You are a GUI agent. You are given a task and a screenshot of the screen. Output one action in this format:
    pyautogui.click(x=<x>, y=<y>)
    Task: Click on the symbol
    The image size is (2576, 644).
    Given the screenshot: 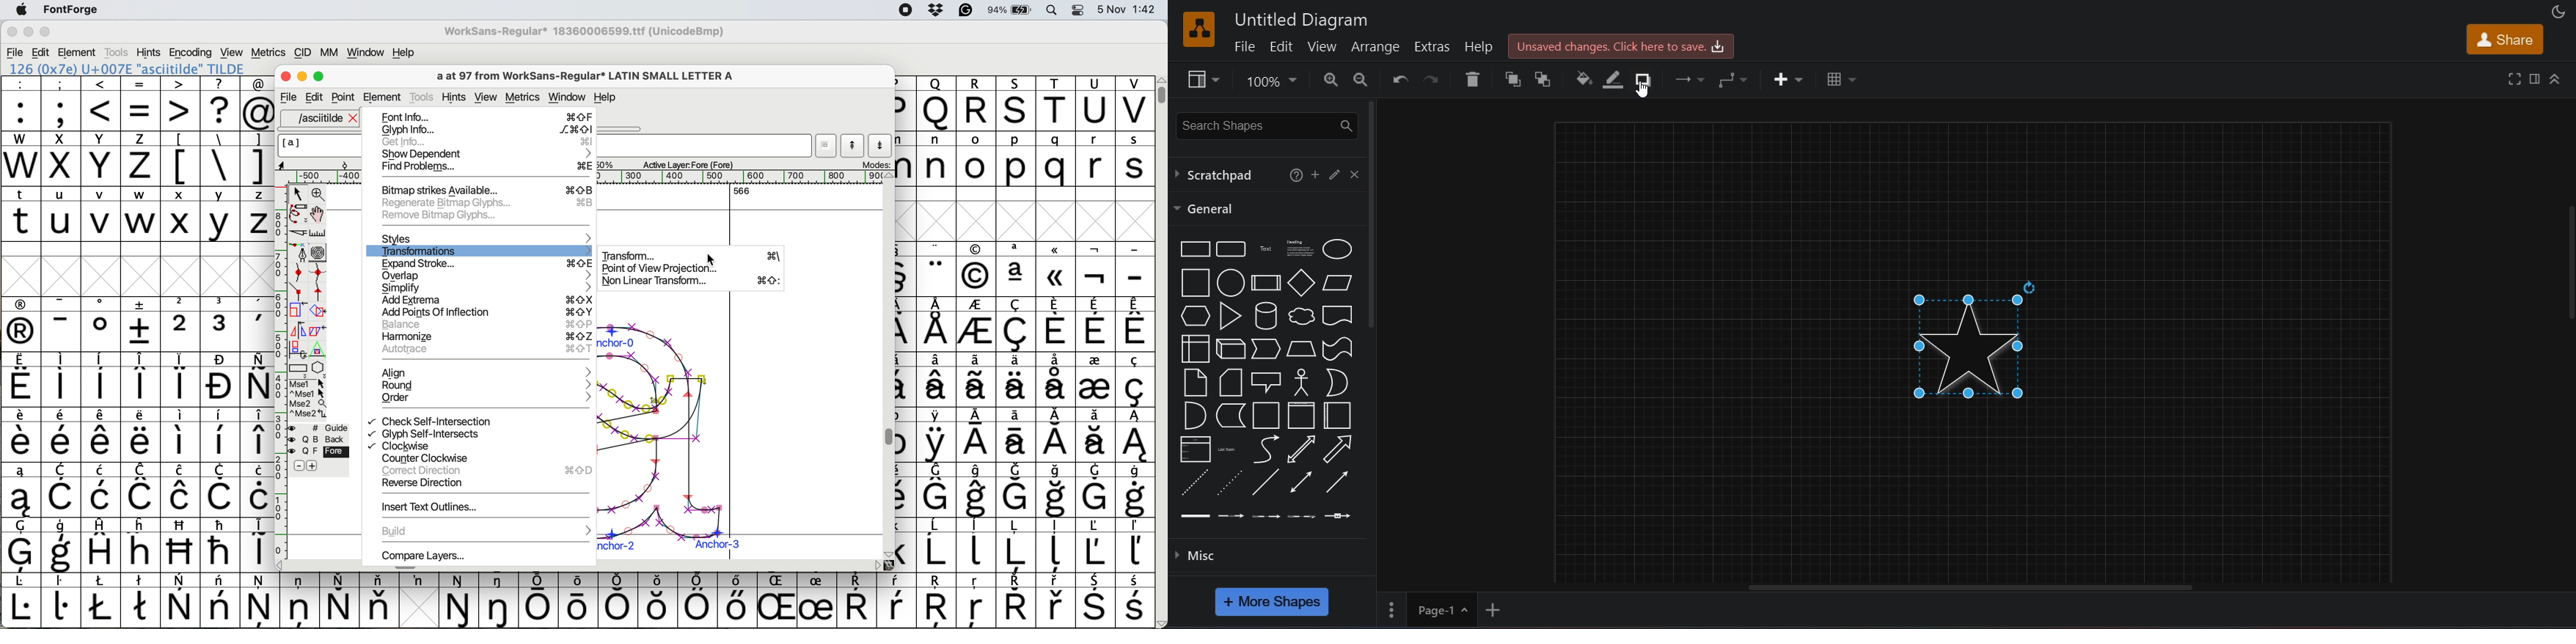 What is the action you would take?
    pyautogui.click(x=1015, y=600)
    